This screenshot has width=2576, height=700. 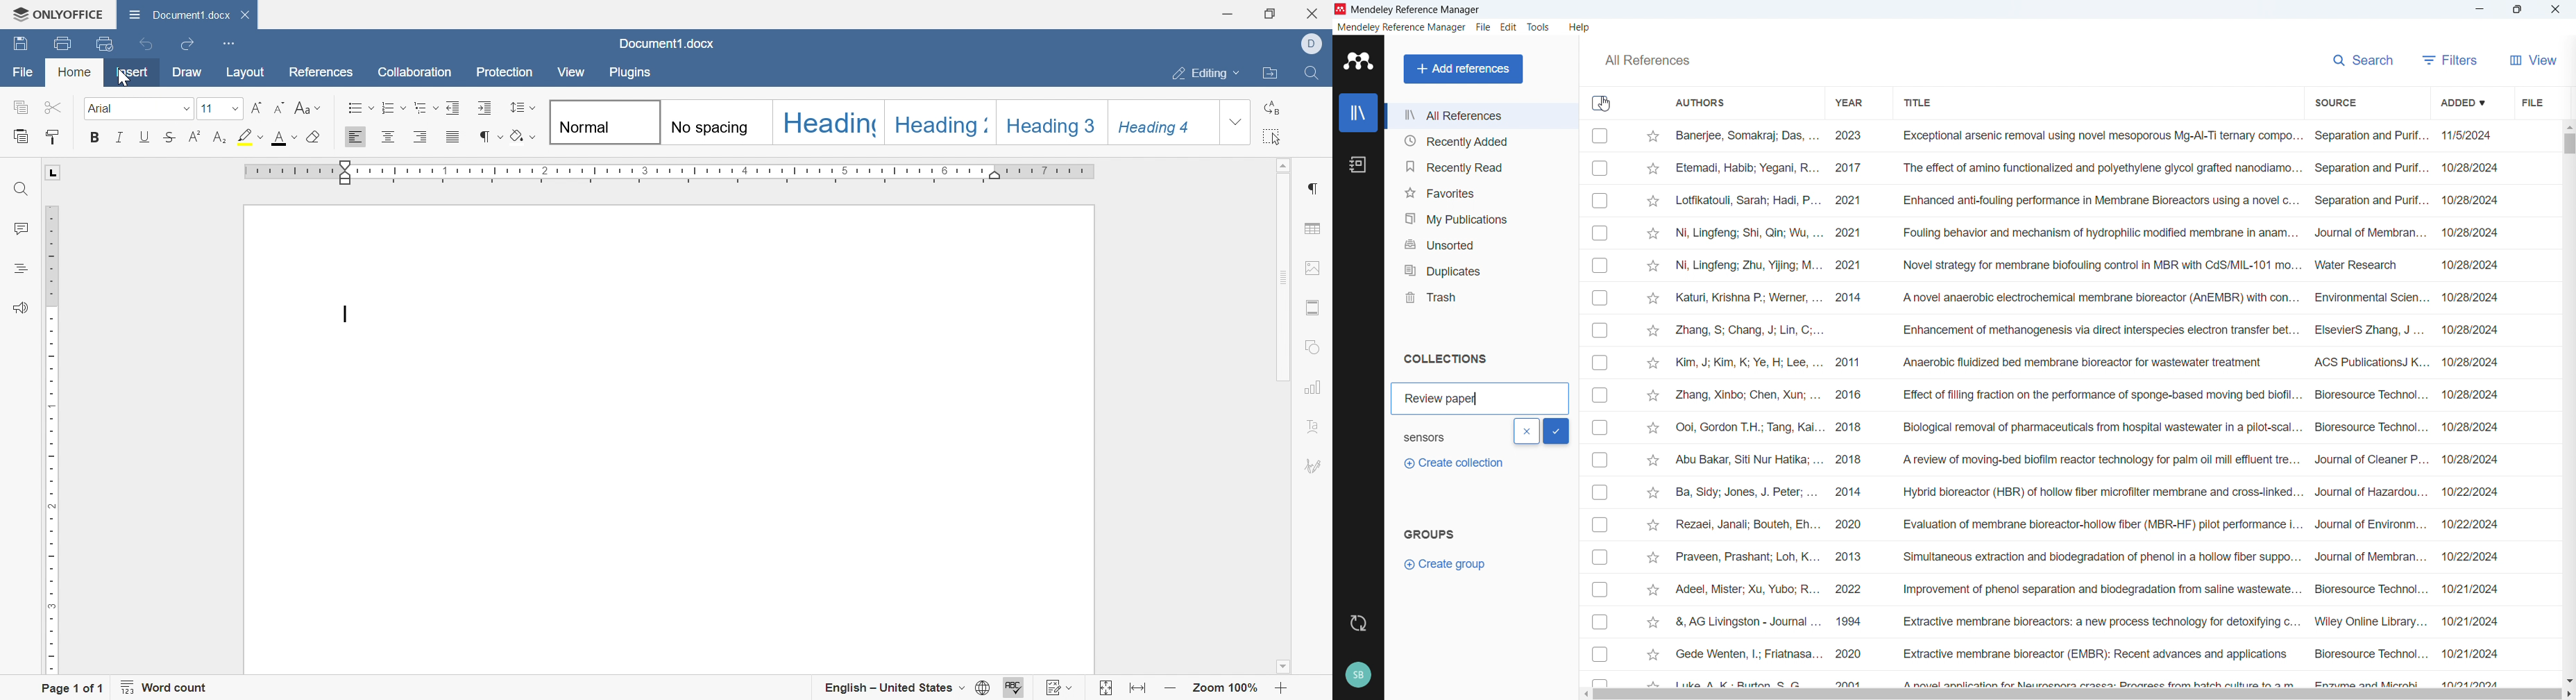 I want to click on Word Count, so click(x=167, y=687).